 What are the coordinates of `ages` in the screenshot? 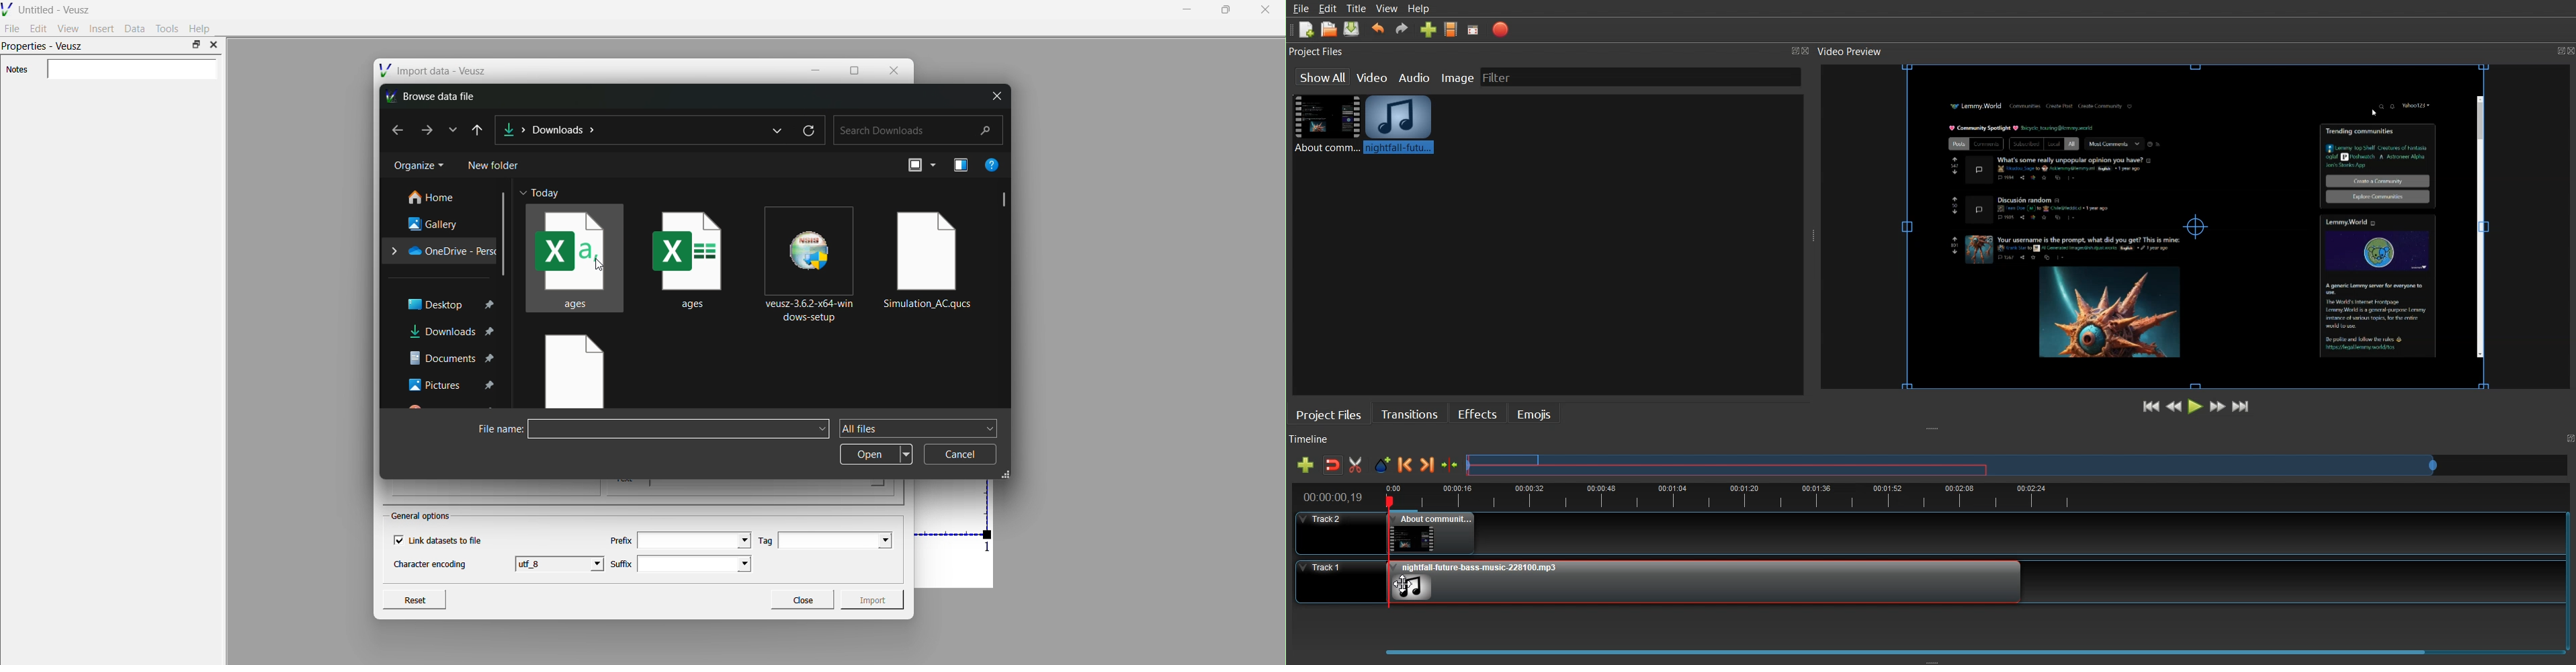 It's located at (575, 257).